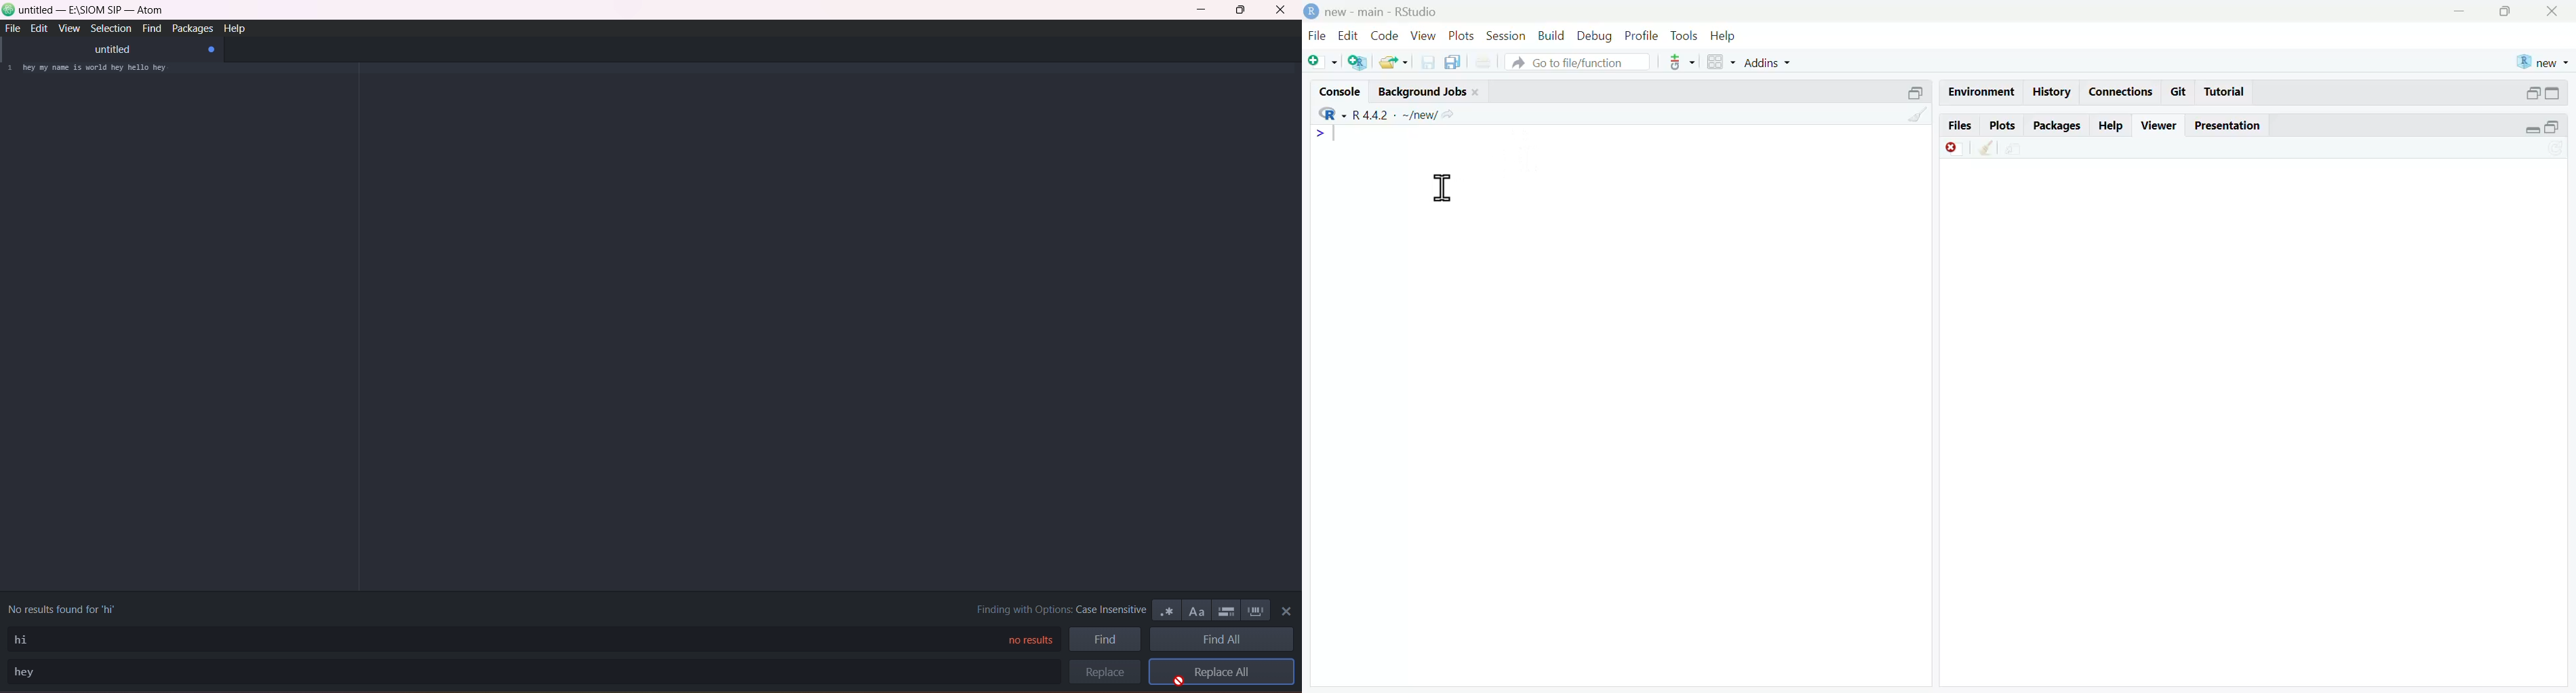 Image resolution: width=2576 pixels, height=700 pixels. What do you see at coordinates (1674, 62) in the screenshot?
I see `version control` at bounding box center [1674, 62].